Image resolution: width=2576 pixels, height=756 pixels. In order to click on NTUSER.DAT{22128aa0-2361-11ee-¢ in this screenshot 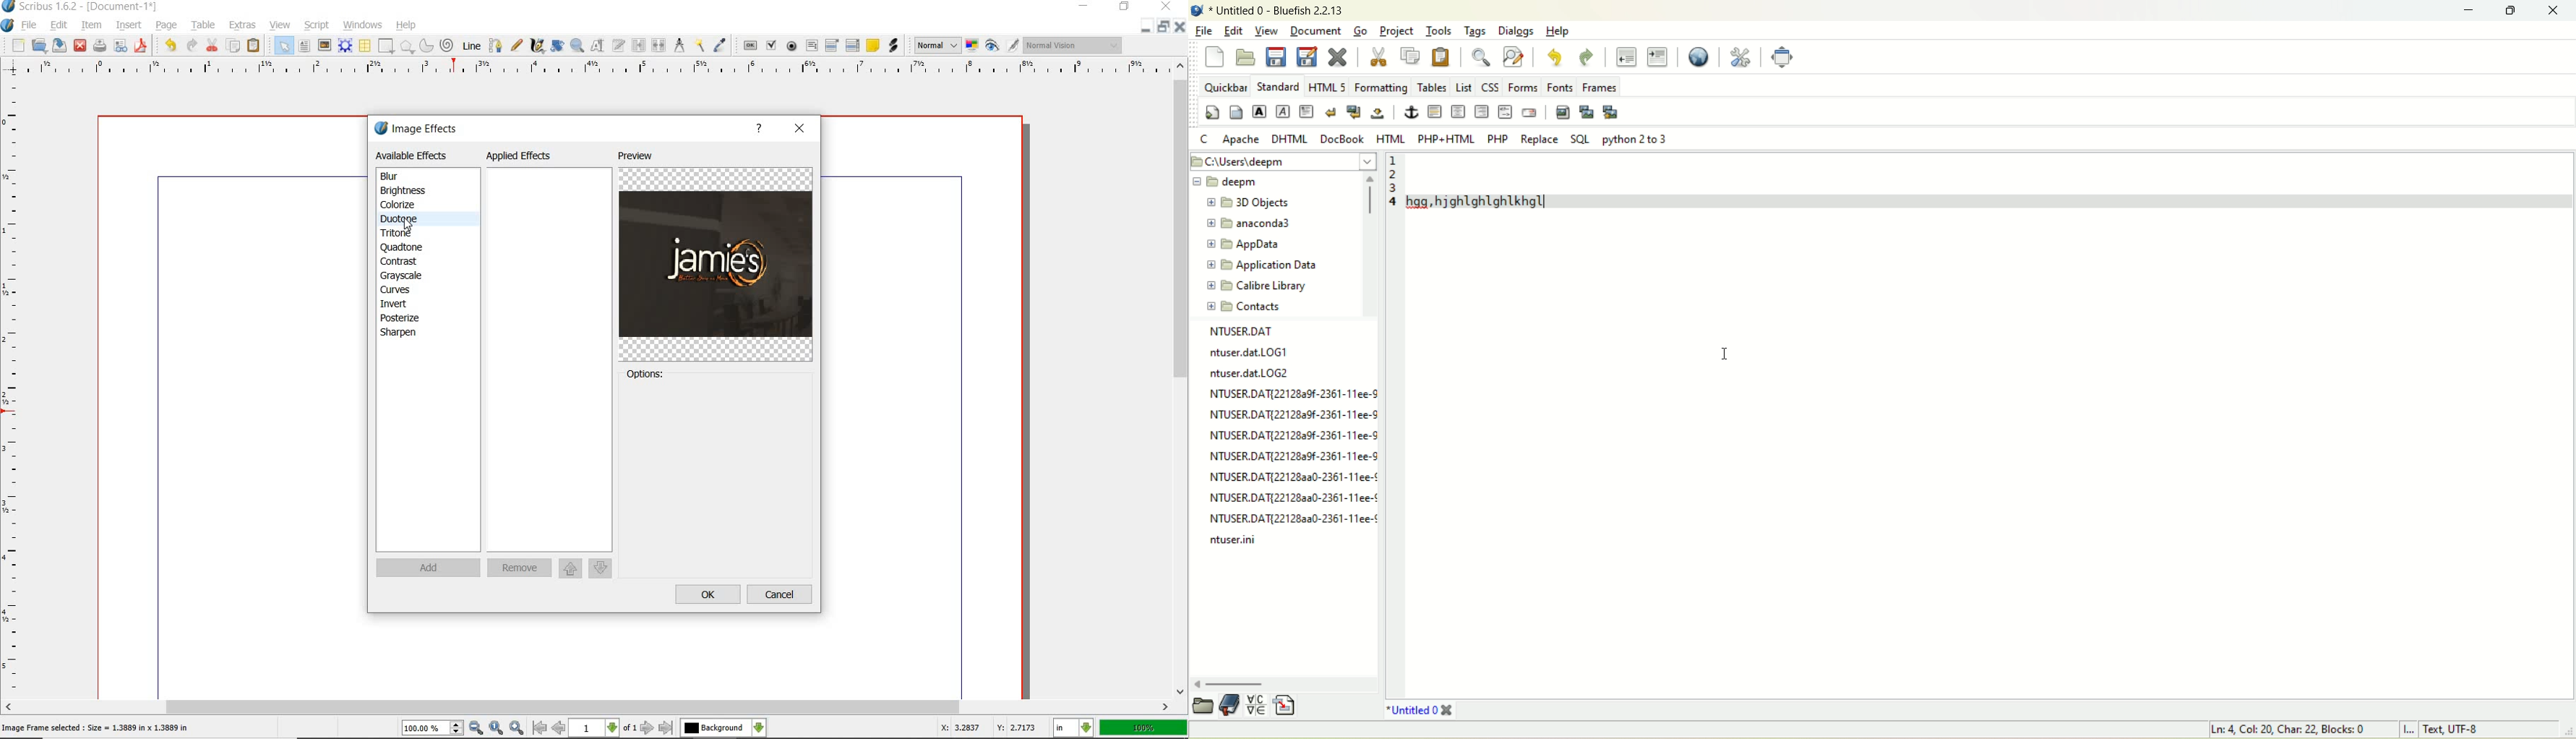, I will do `click(1294, 476)`.